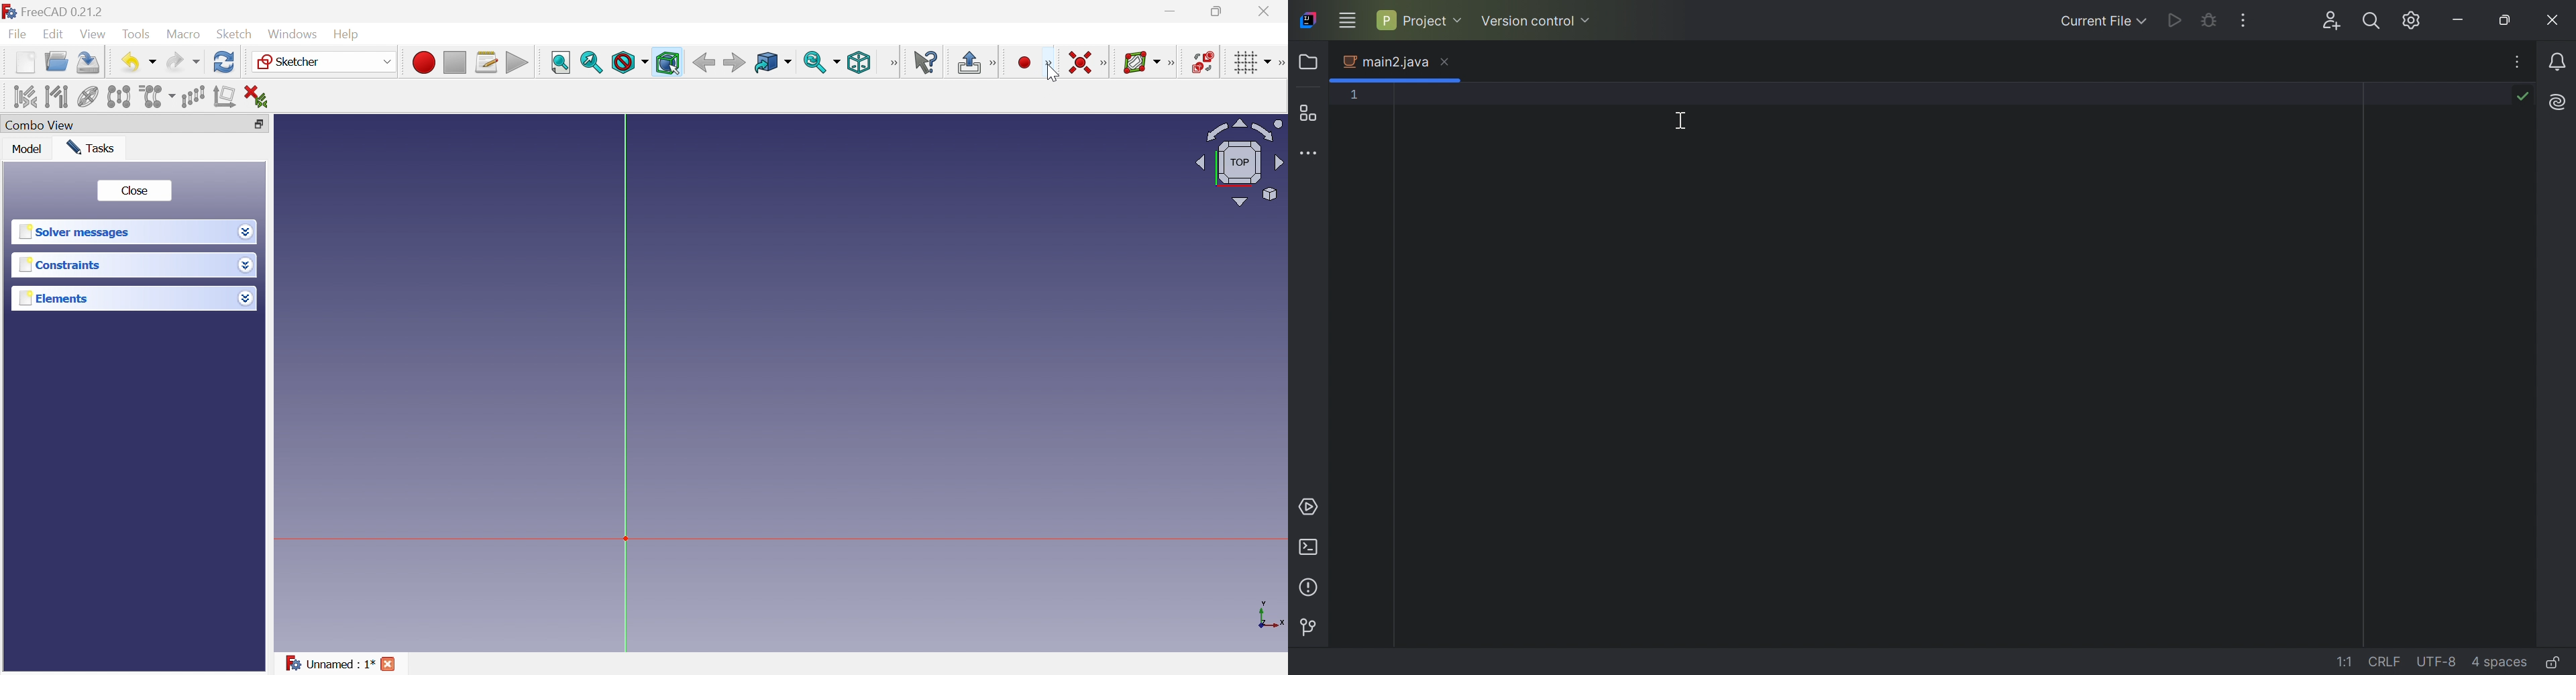  What do you see at coordinates (1173, 64) in the screenshot?
I see `[Sketcher B-spline tools]` at bounding box center [1173, 64].